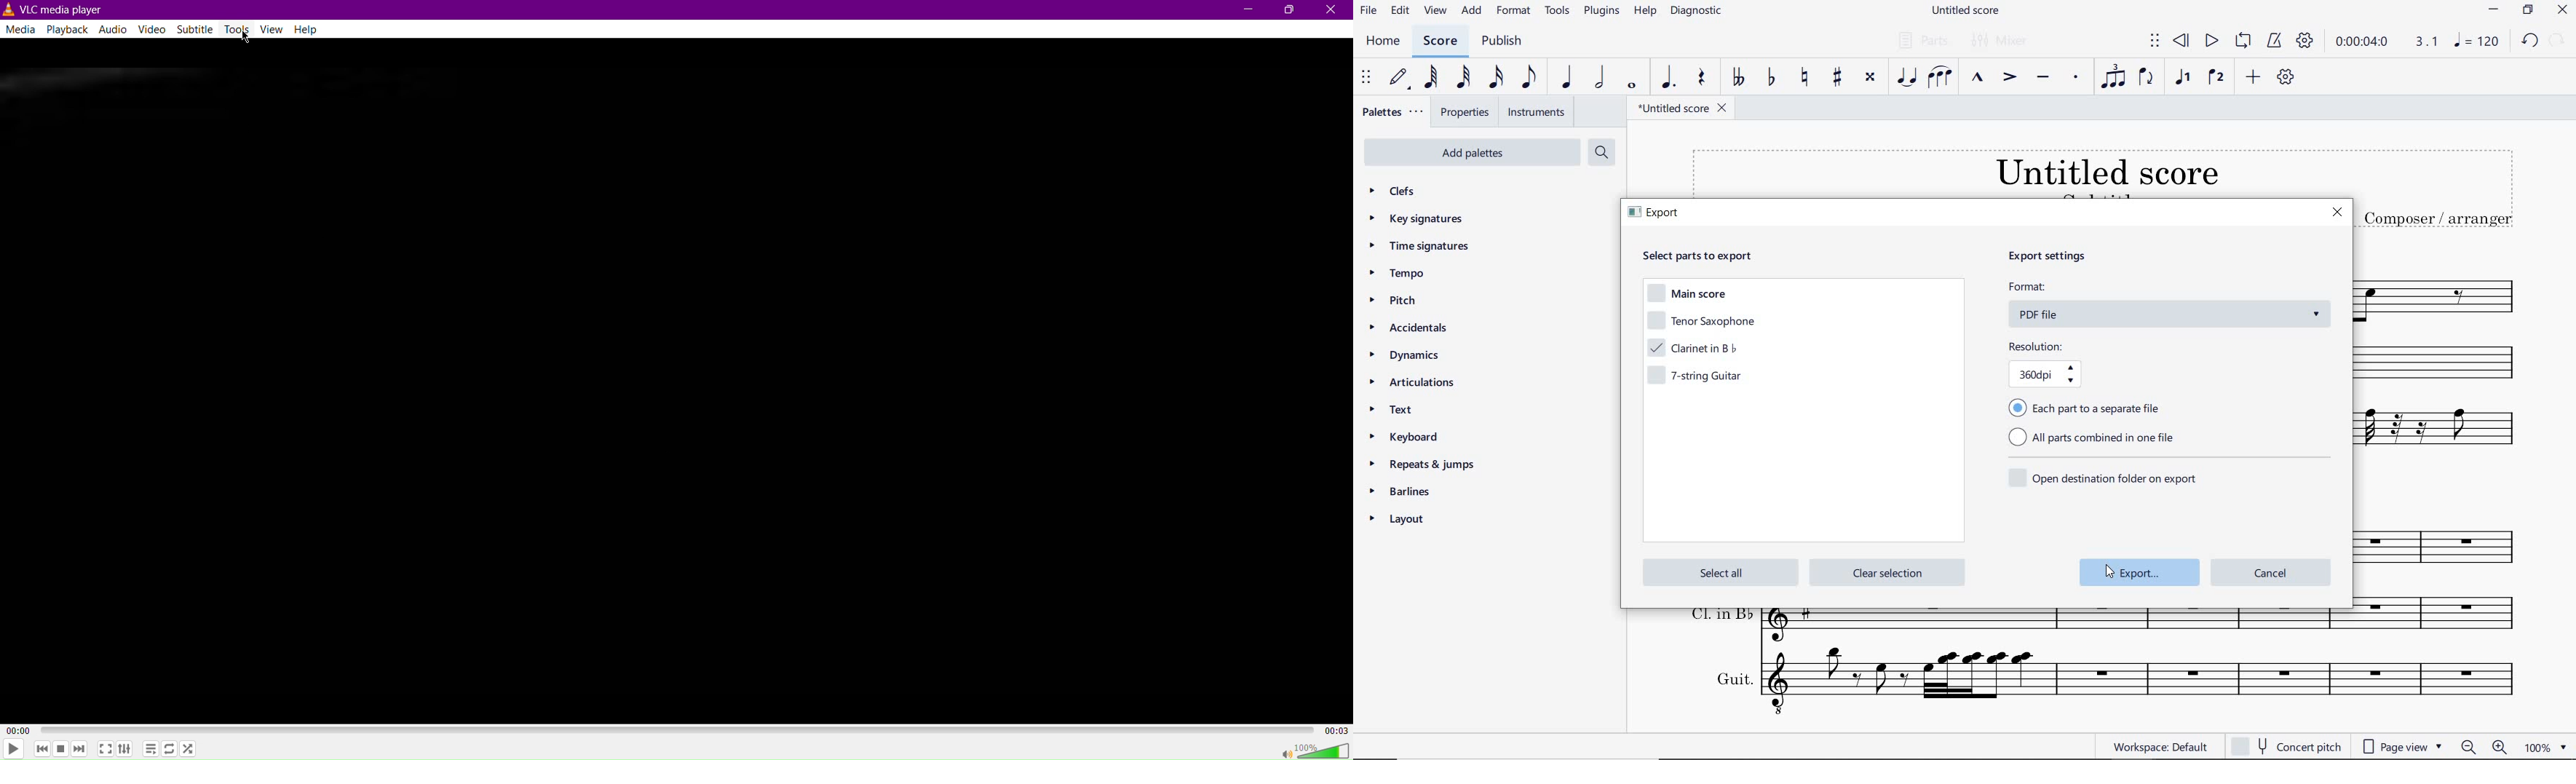  Describe the element at coordinates (1425, 464) in the screenshot. I see `repeats & jumps` at that location.